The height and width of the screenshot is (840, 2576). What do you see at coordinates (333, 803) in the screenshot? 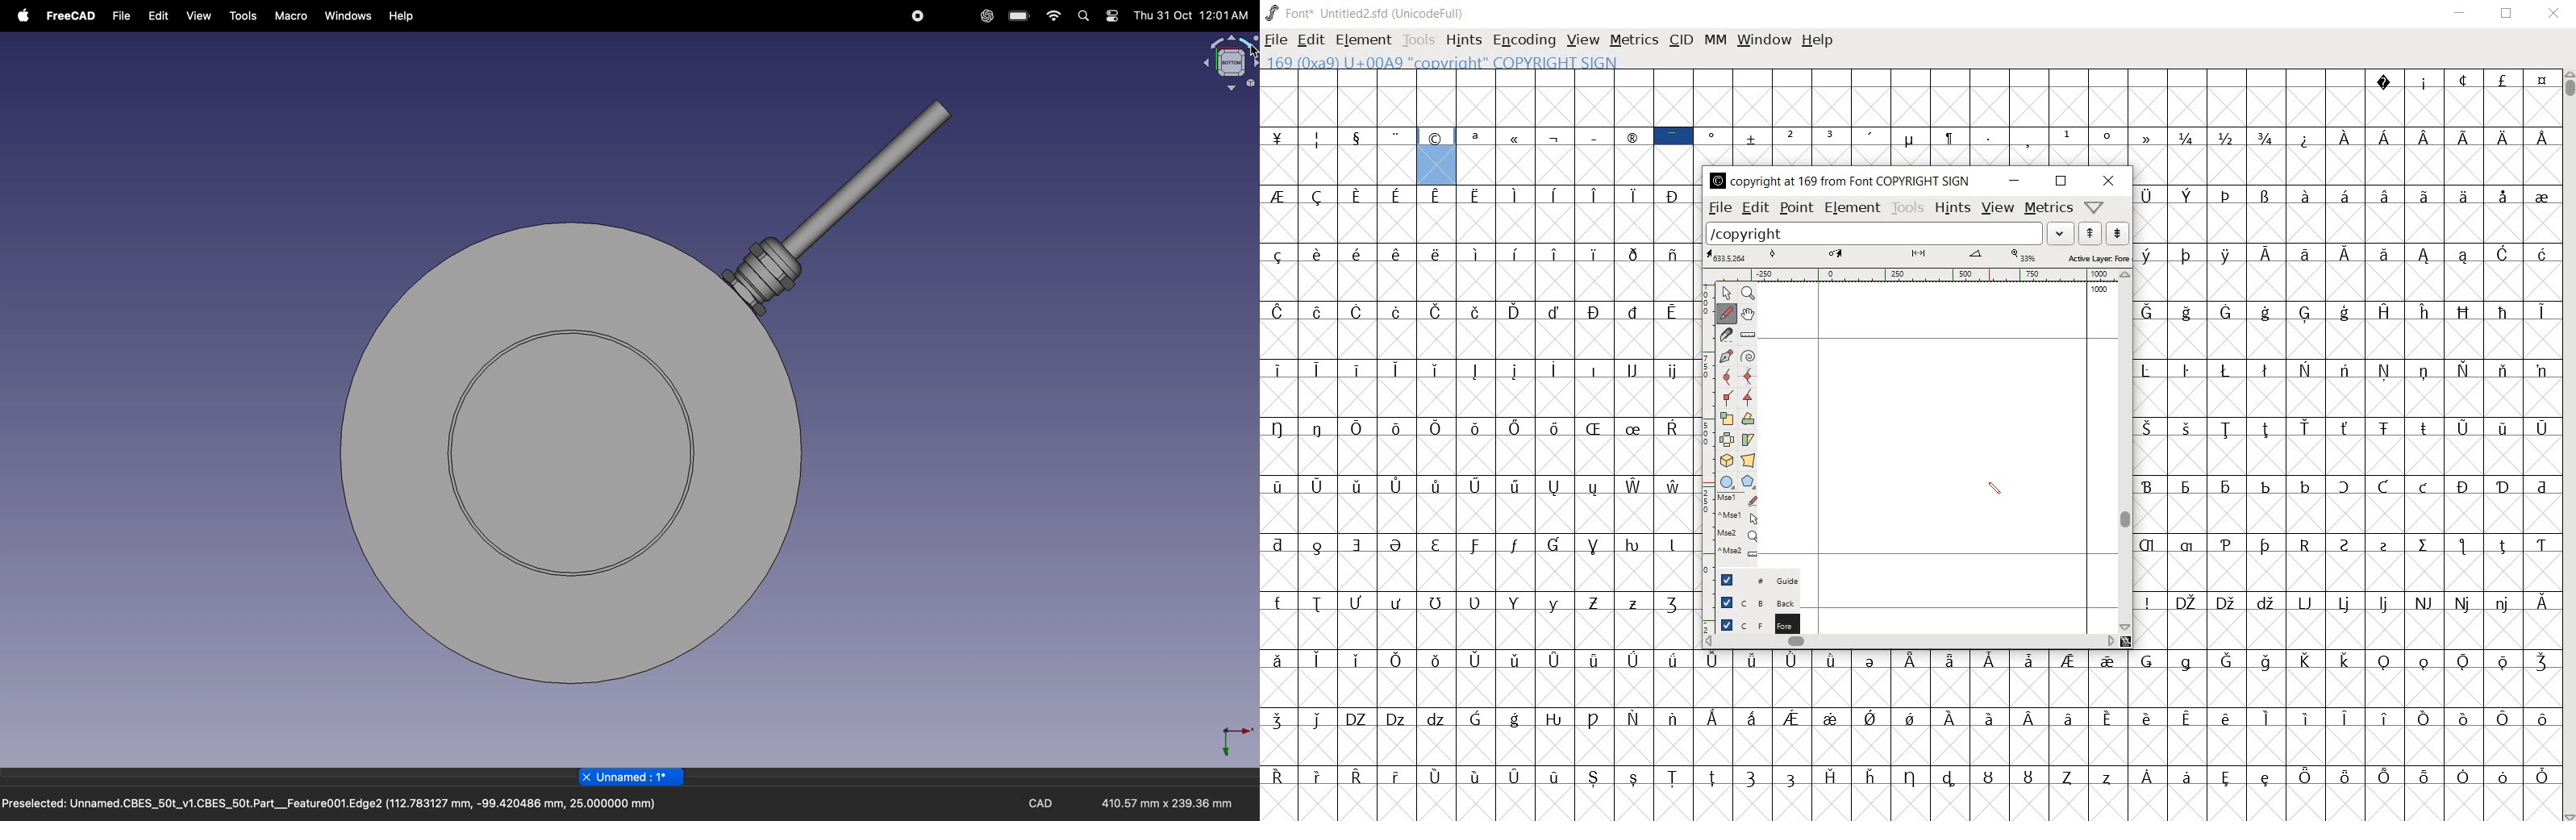
I see `Preselected: Unnamed.CBES_50t_v1.CBES_50t.Part__Feature001.Edge2 (112.783127 mm, -99.420486 mm, 25.000000 mm)` at bounding box center [333, 803].